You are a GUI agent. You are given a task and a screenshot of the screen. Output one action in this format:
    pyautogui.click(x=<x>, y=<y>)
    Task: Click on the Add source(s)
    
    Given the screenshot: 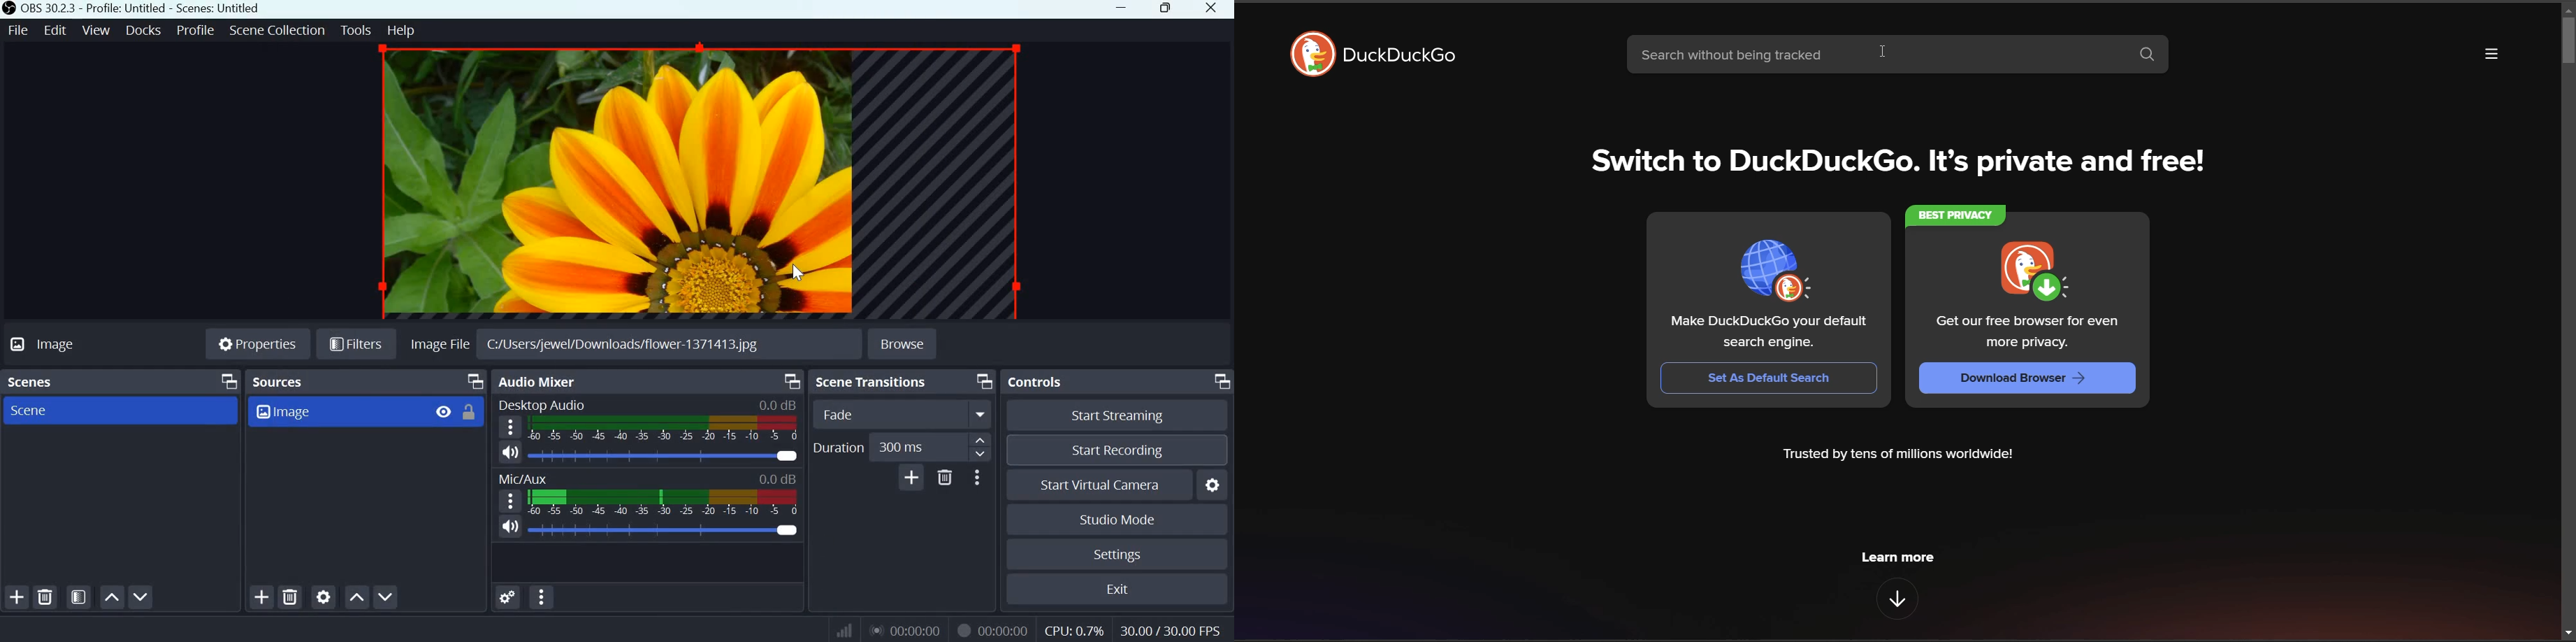 What is the action you would take?
    pyautogui.click(x=264, y=595)
    